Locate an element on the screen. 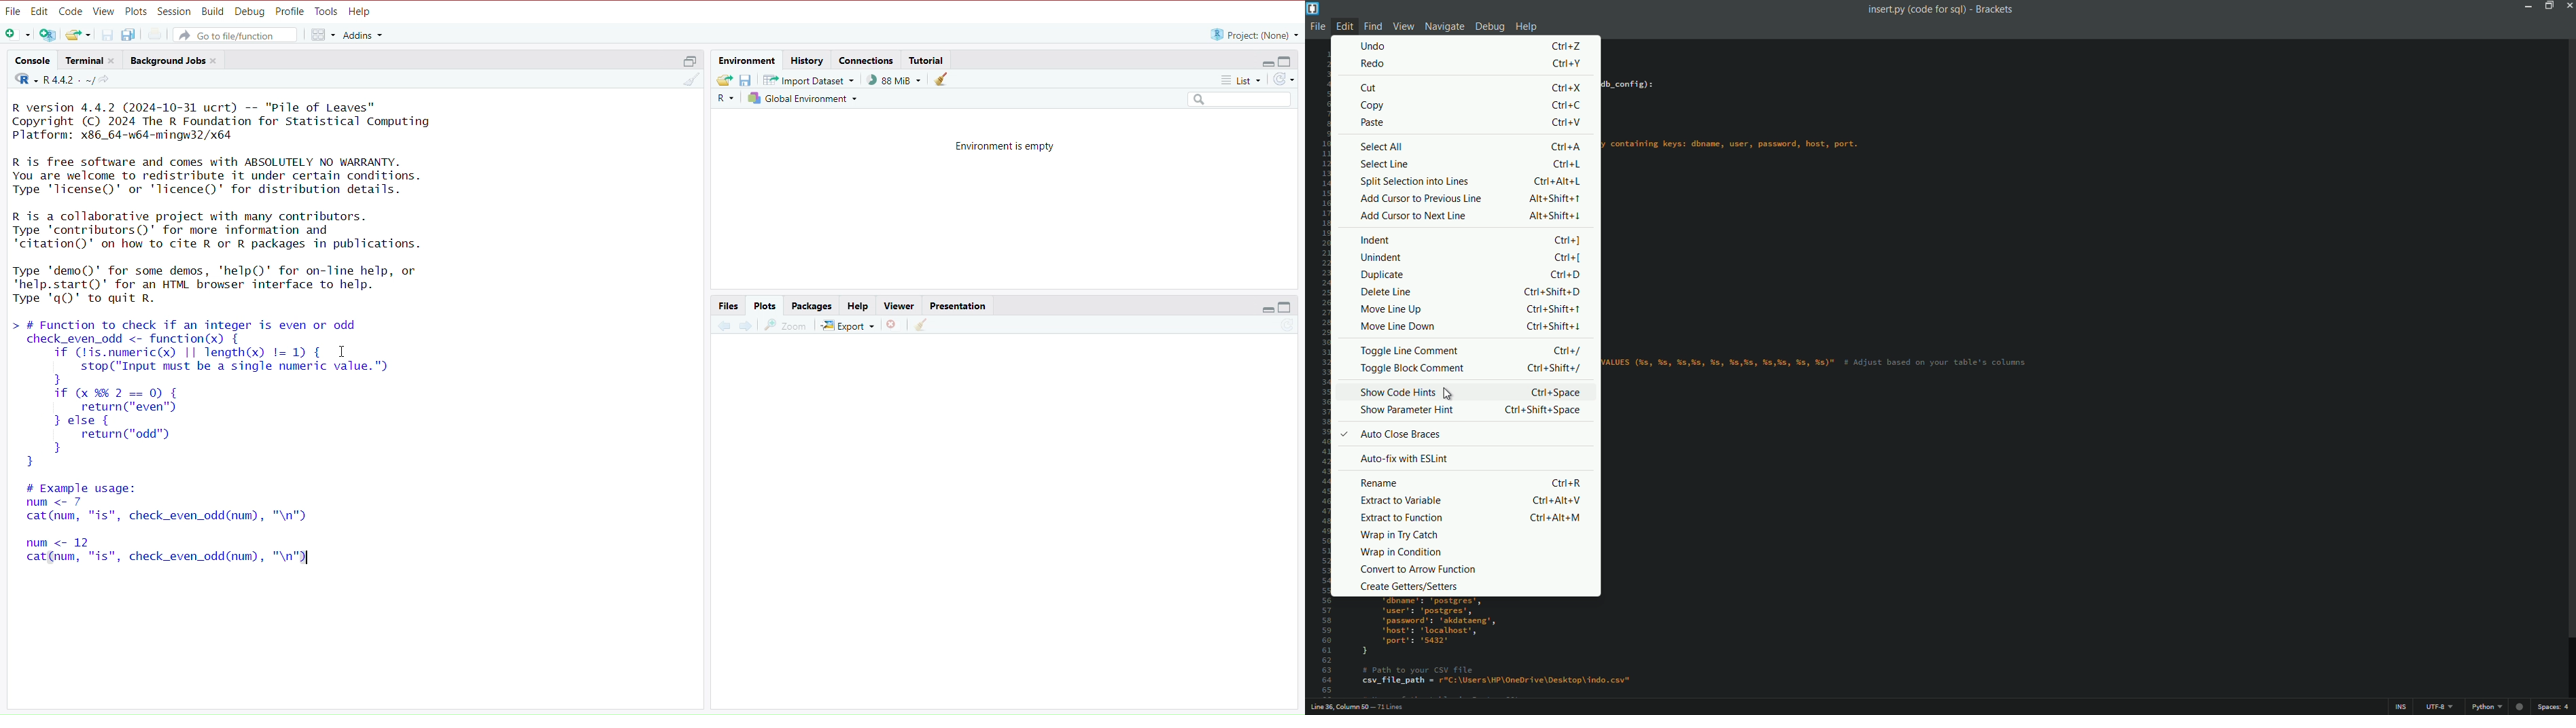  save current document is located at coordinates (108, 34).